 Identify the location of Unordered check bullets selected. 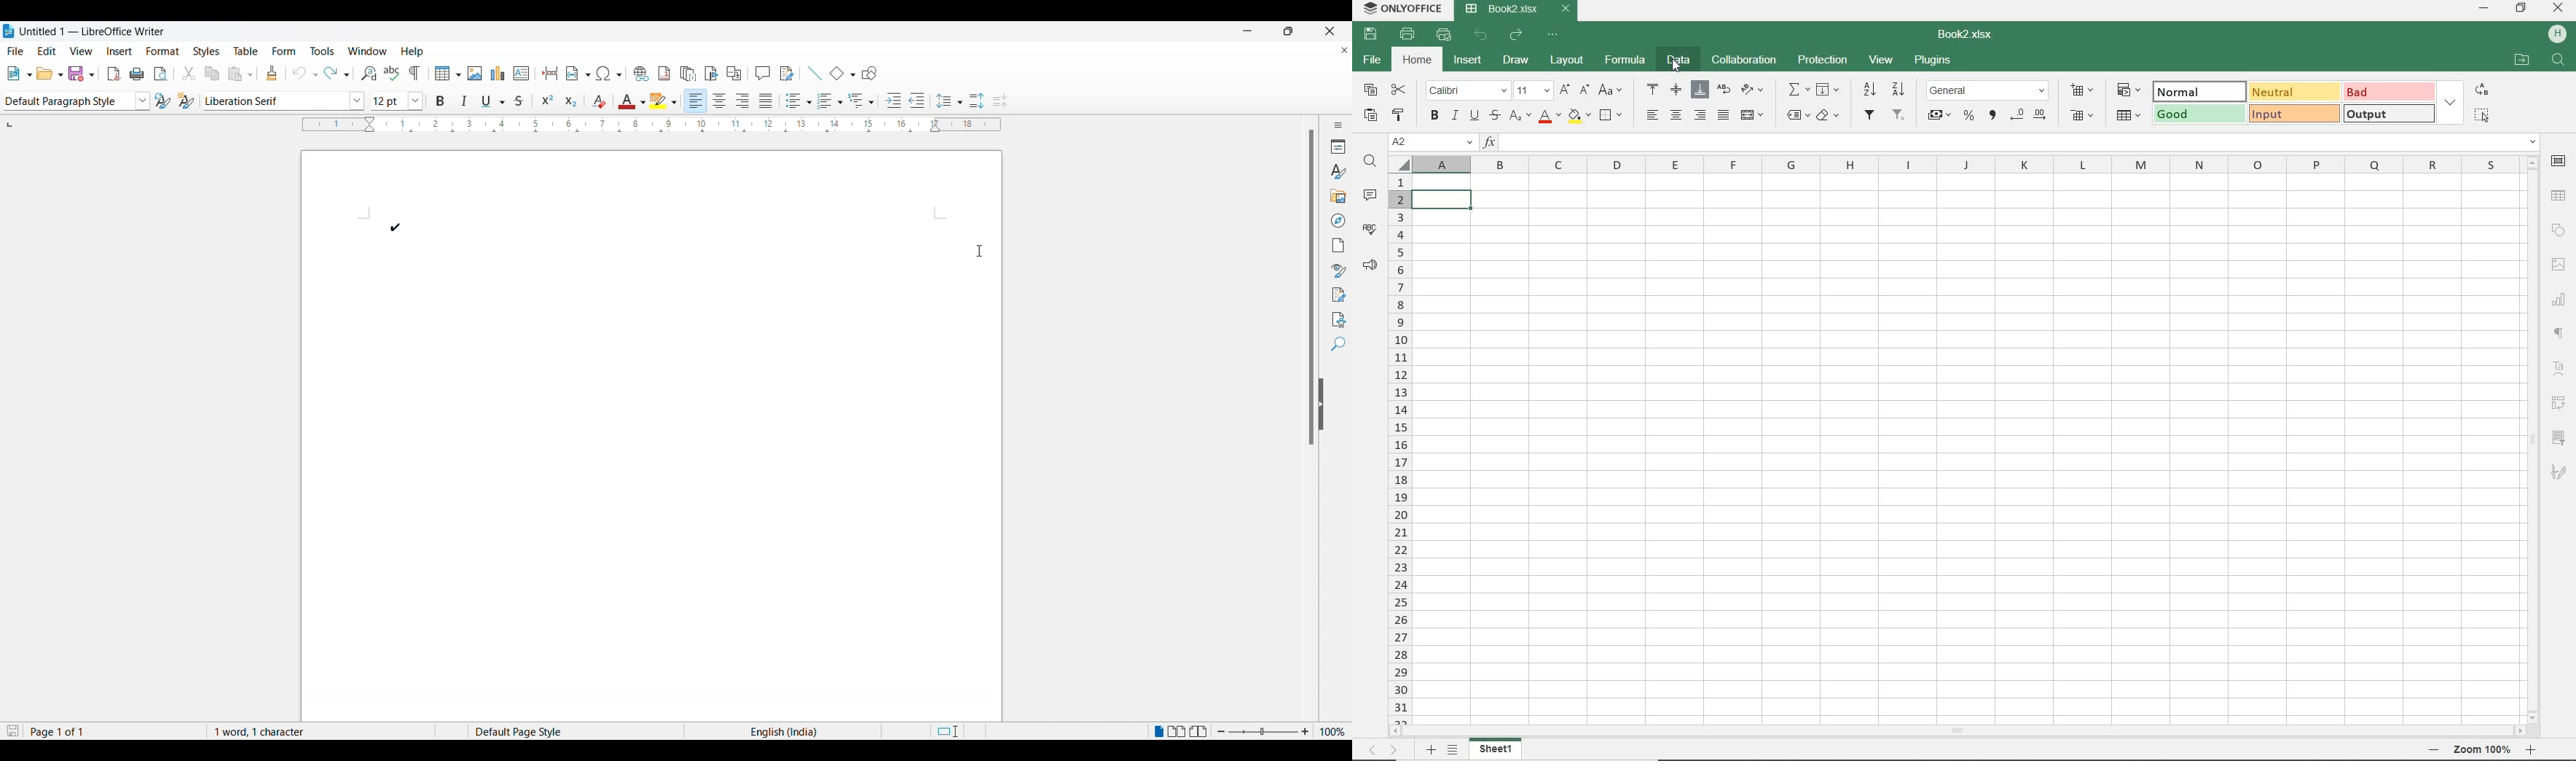
(401, 227).